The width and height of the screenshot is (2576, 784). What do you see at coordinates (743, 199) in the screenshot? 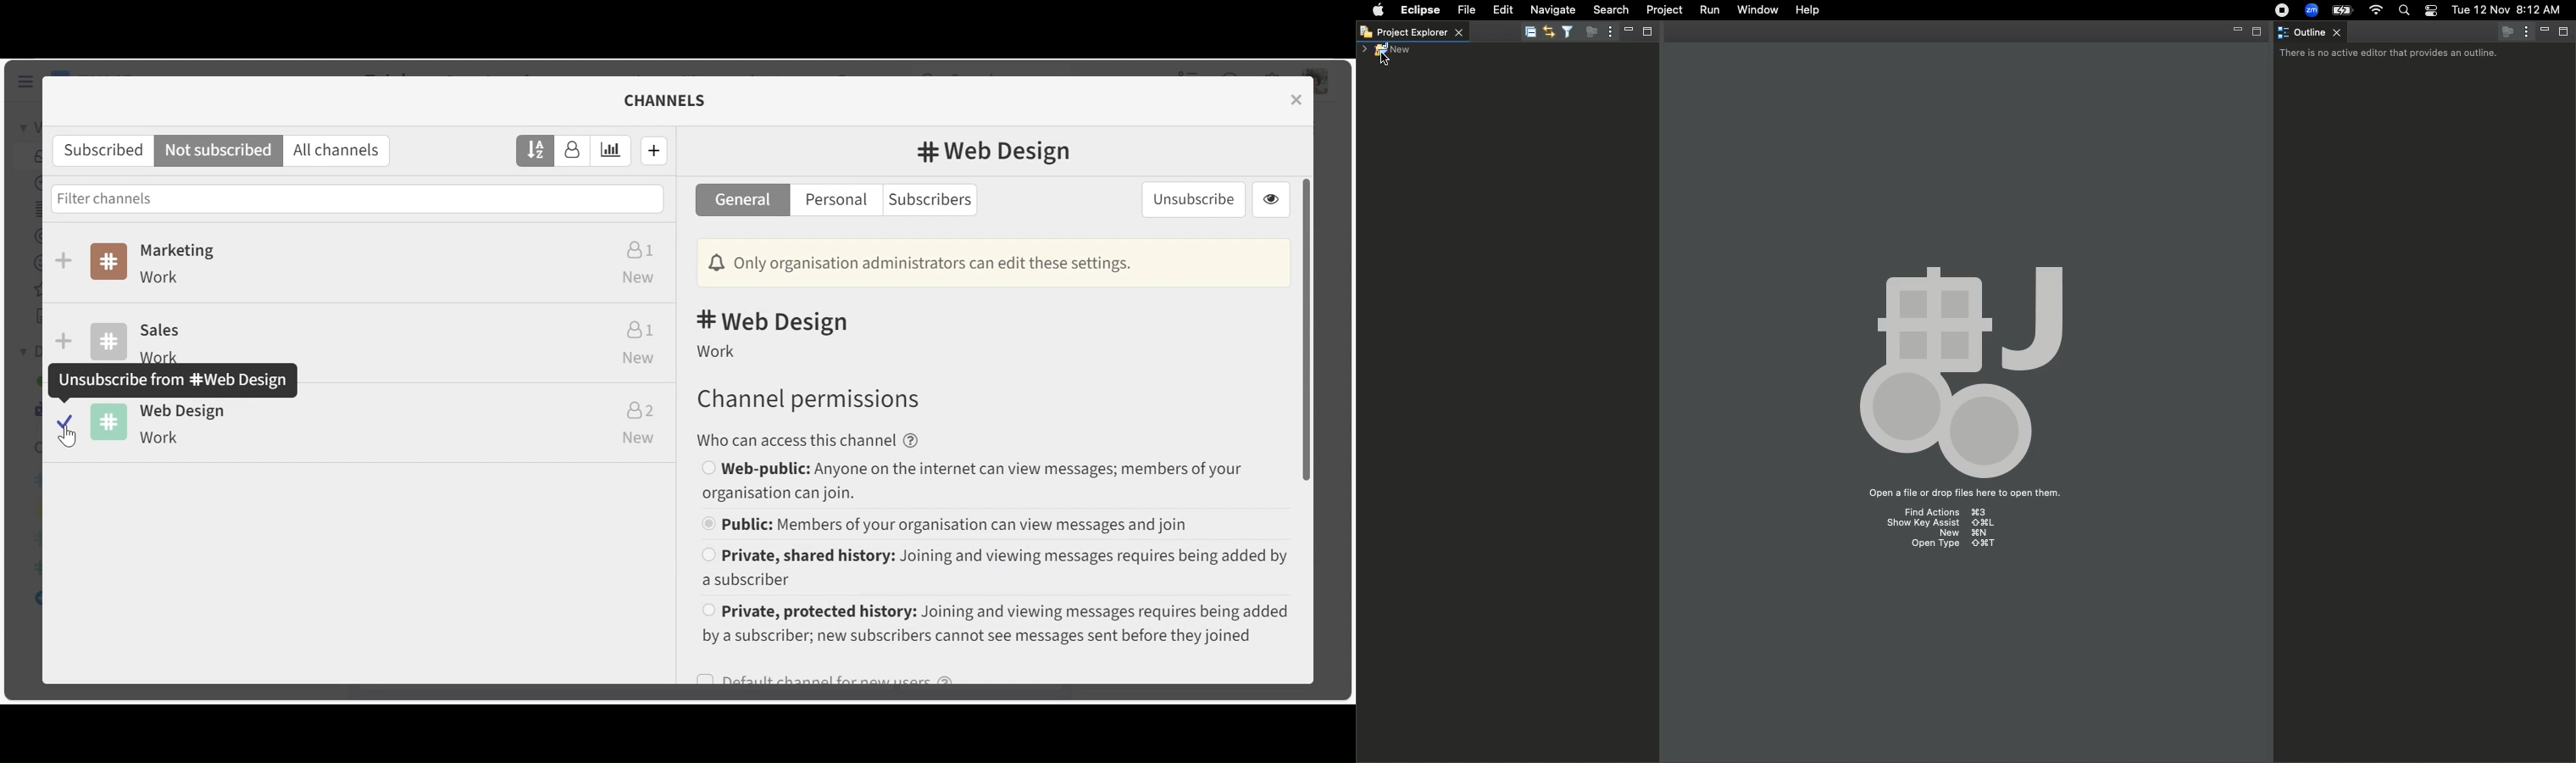
I see `General` at bounding box center [743, 199].